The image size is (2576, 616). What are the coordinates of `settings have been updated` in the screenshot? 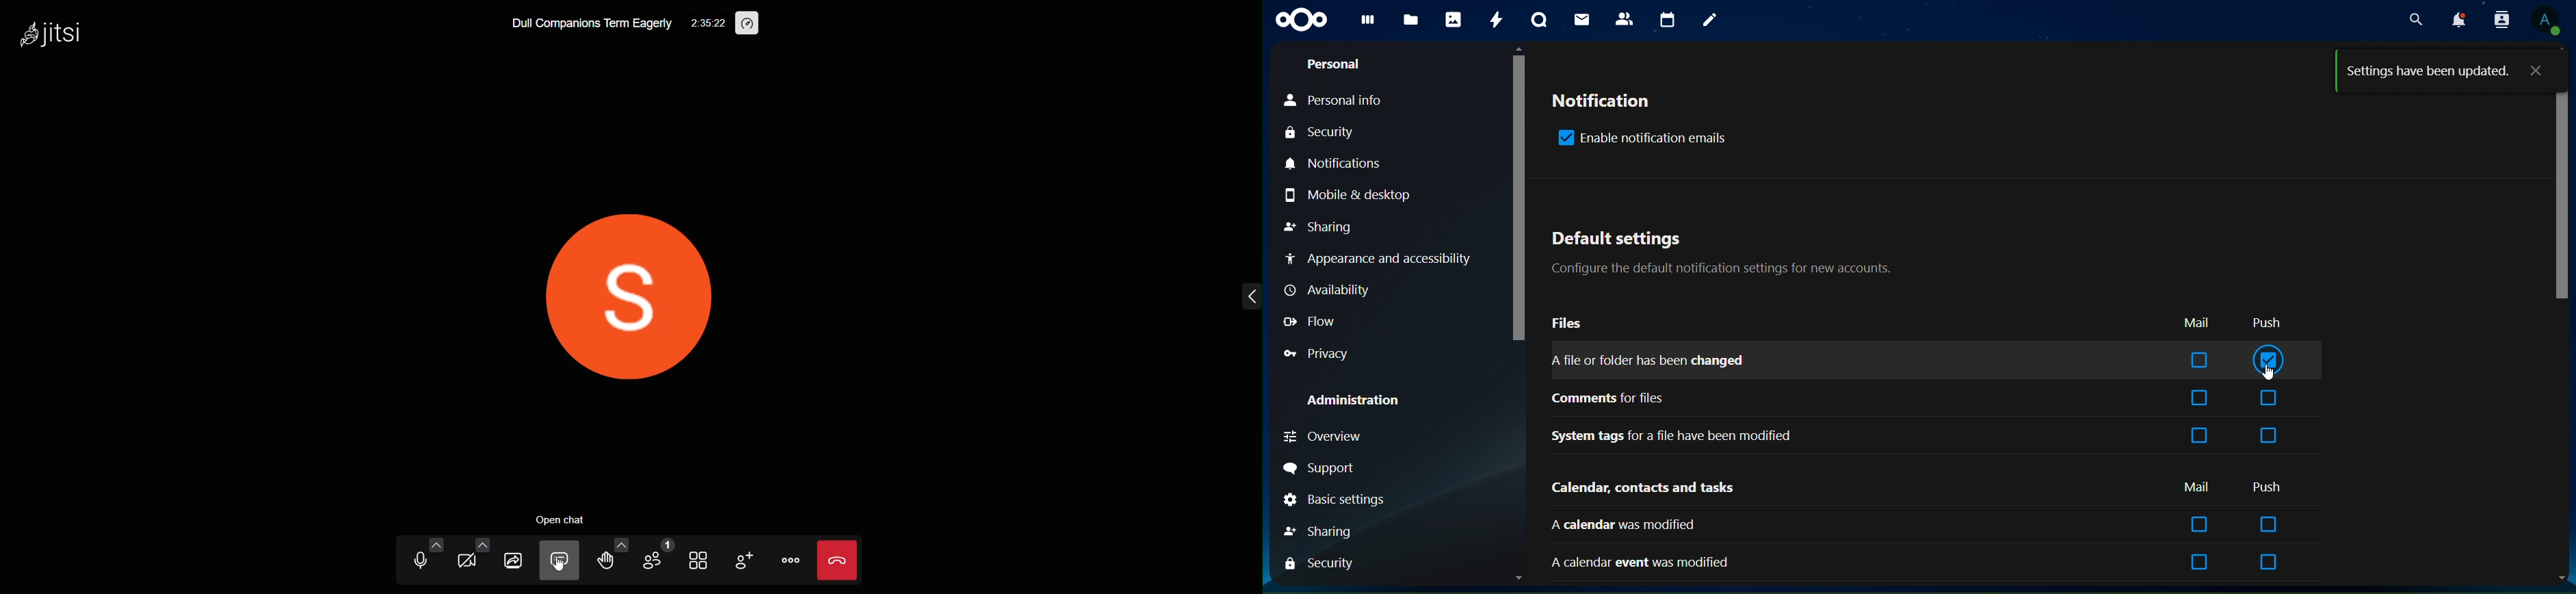 It's located at (2430, 71).